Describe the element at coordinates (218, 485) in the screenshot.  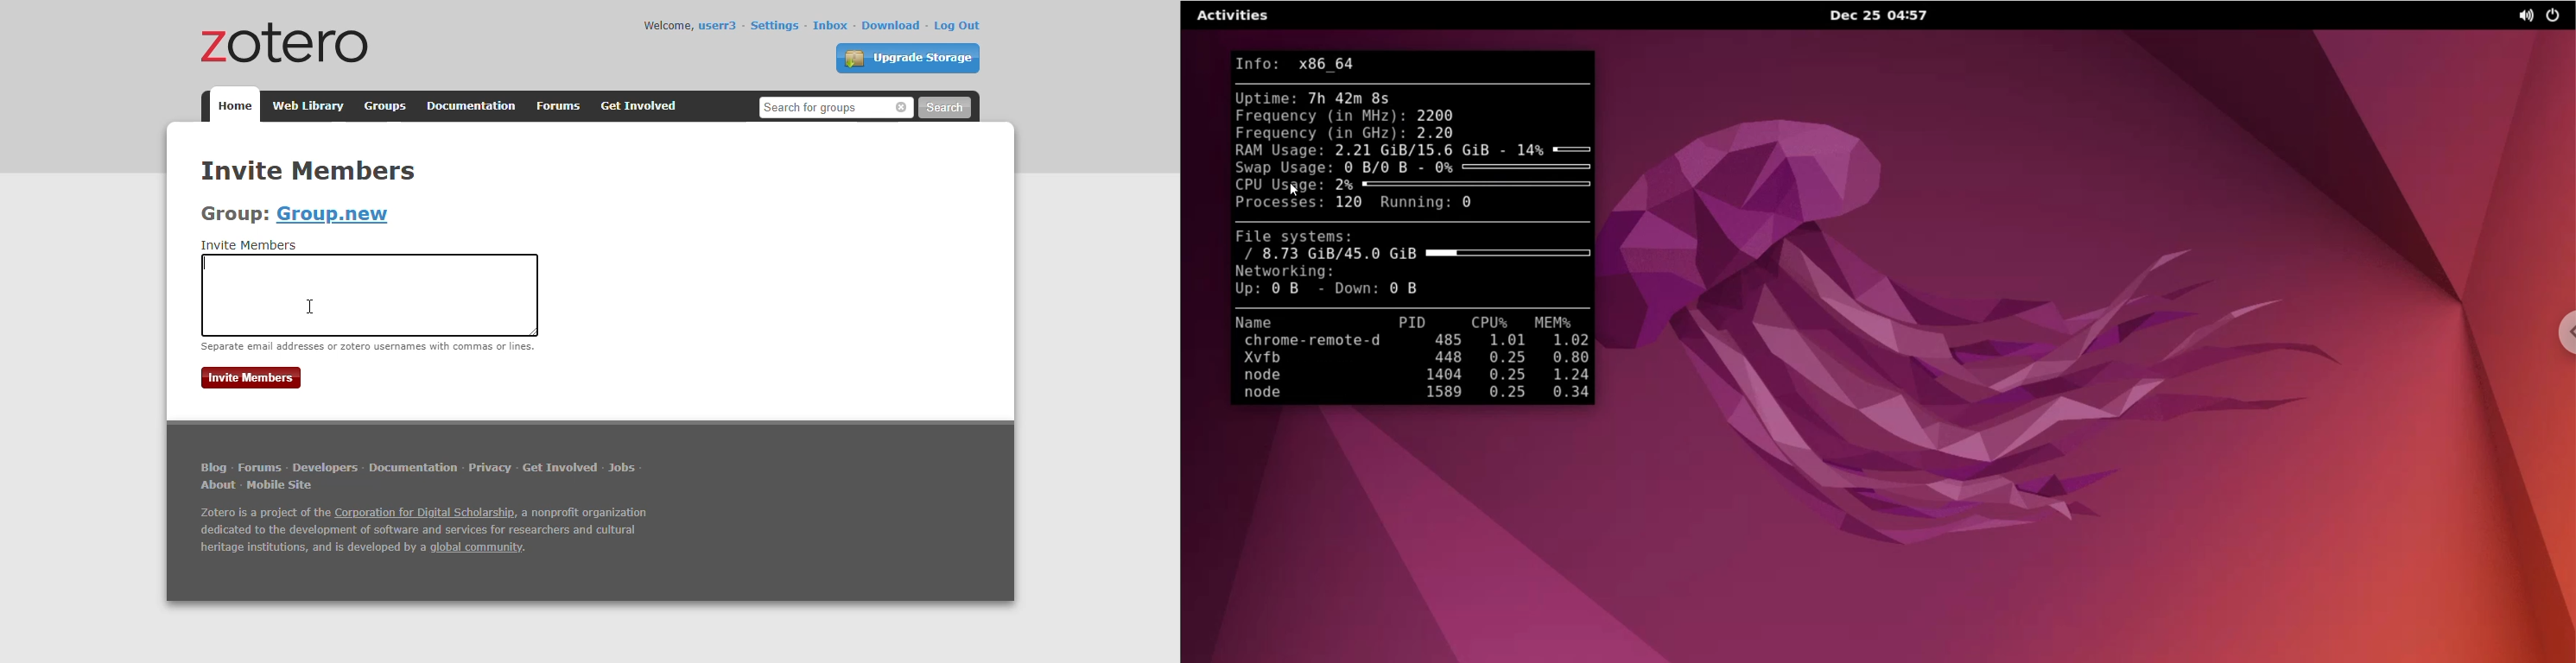
I see `about` at that location.